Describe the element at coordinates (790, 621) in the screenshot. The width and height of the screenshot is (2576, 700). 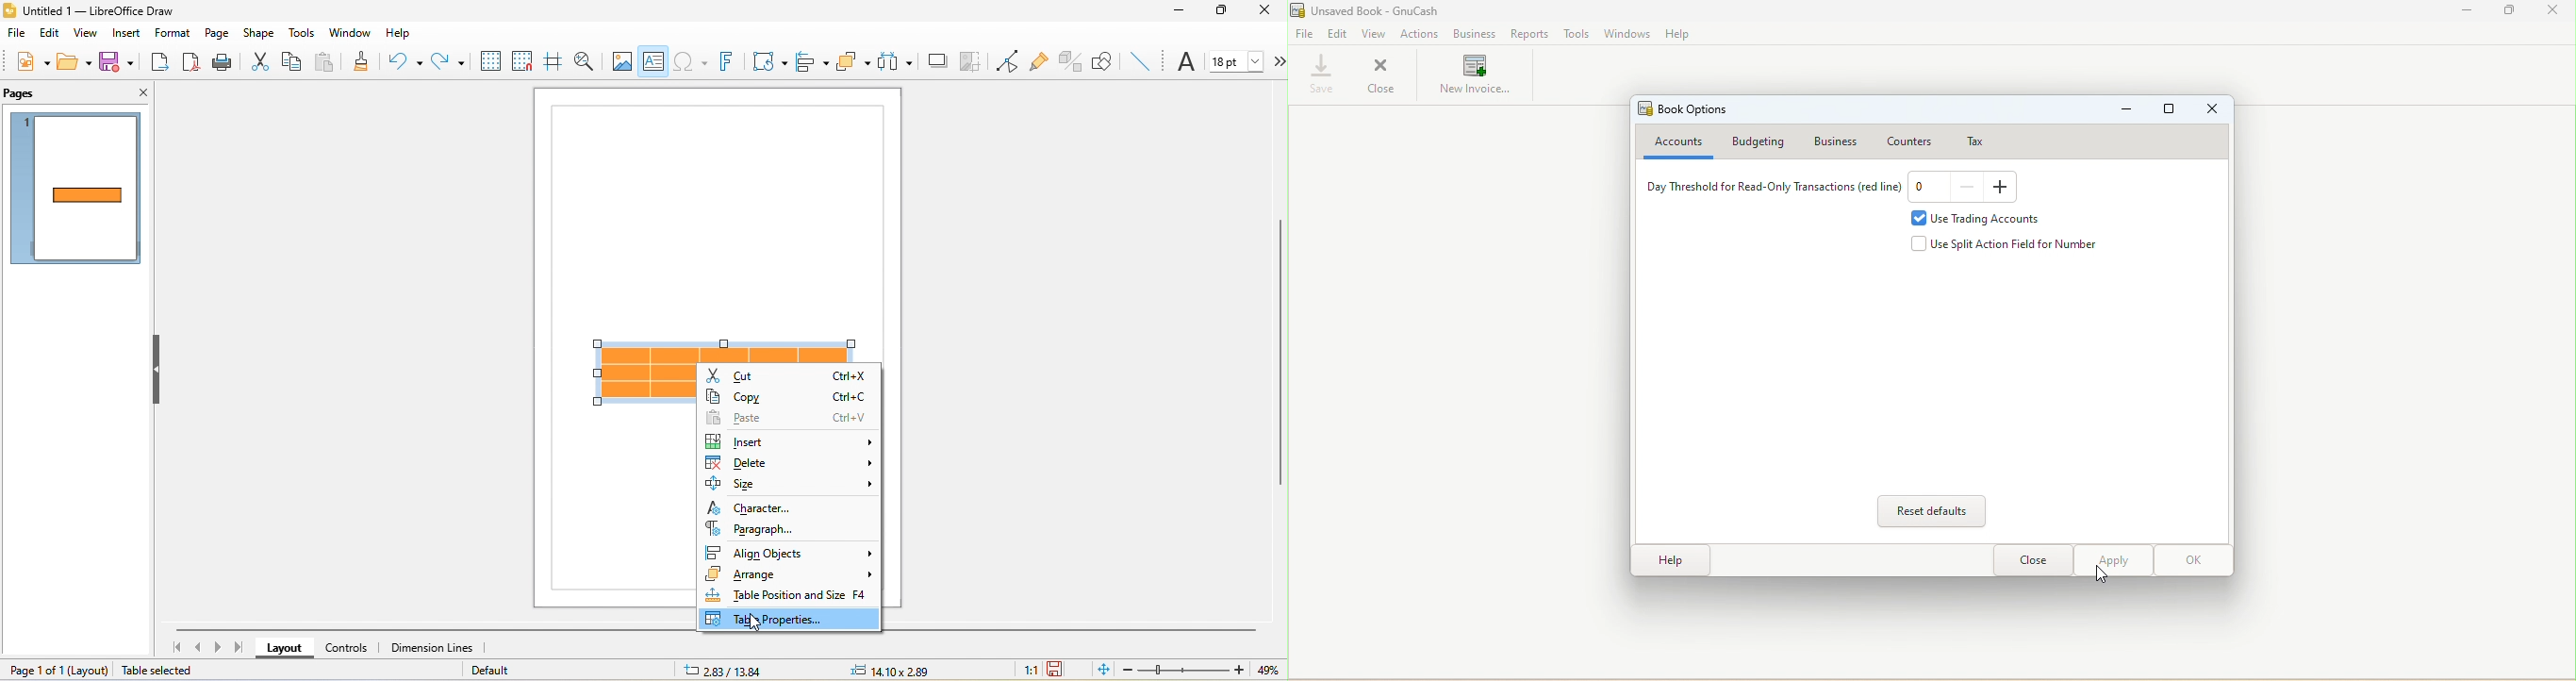
I see `table properties` at that location.